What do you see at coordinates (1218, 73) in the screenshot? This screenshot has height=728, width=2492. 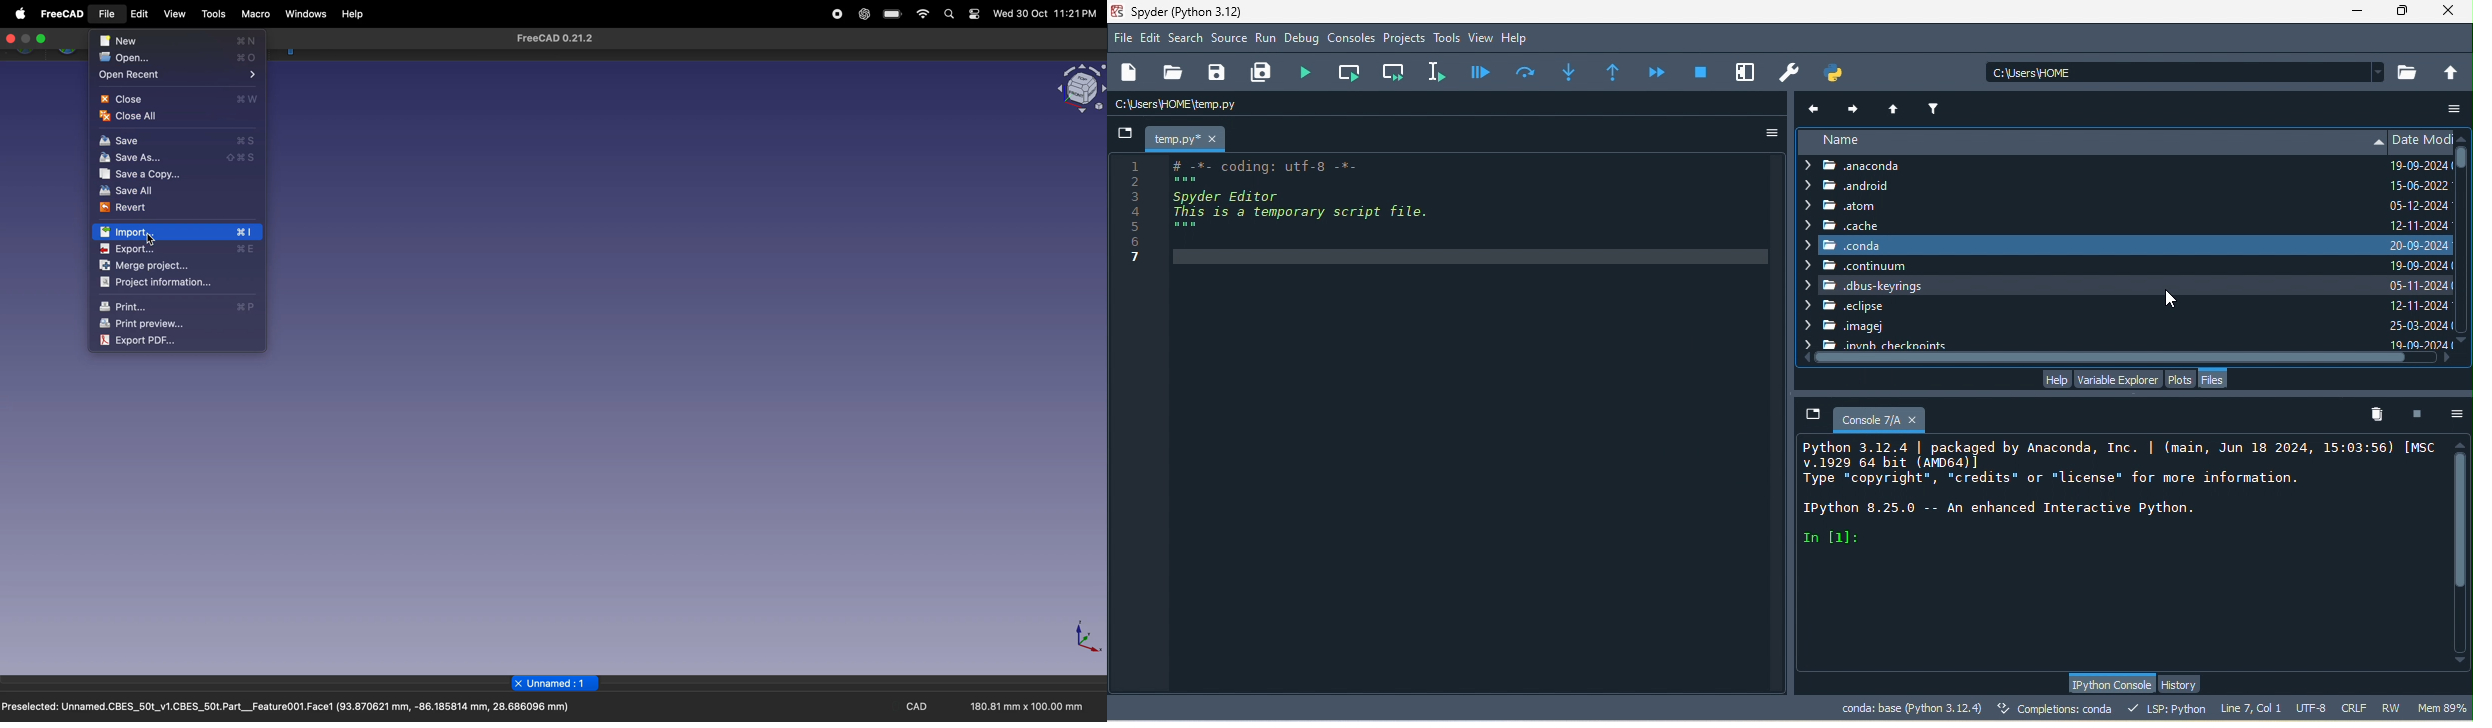 I see `save` at bounding box center [1218, 73].